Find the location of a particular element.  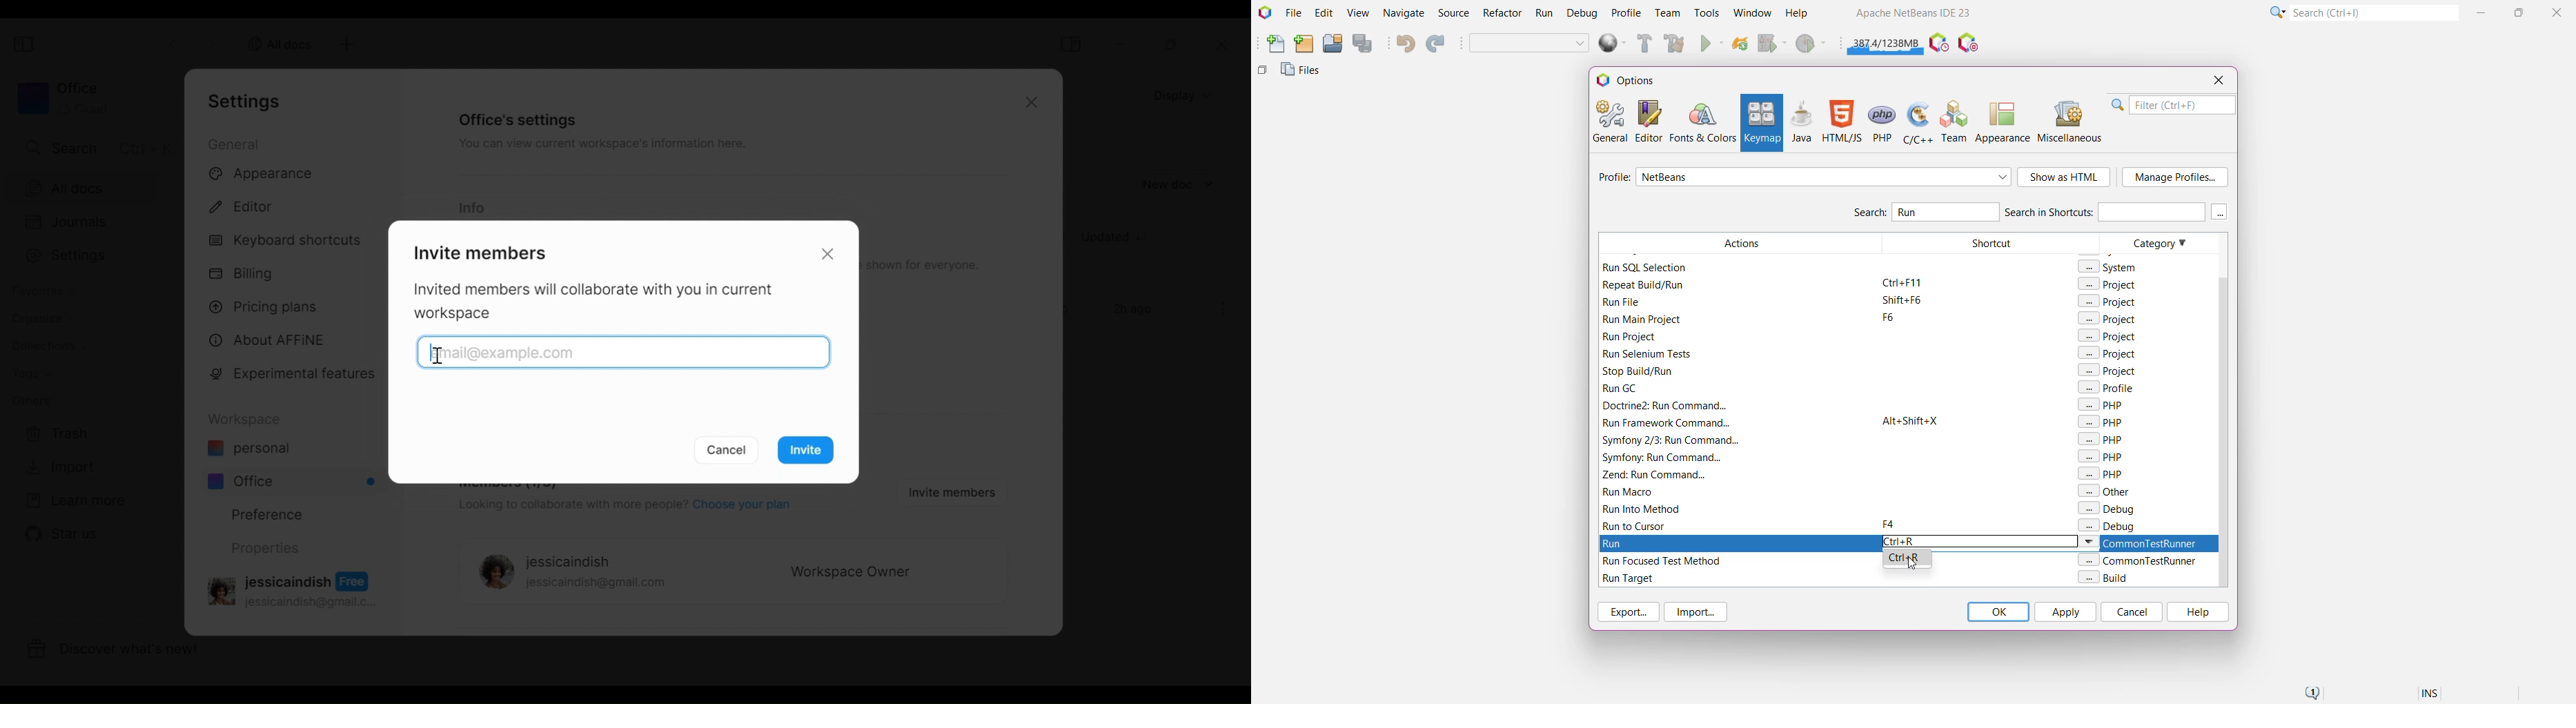

New Project is located at coordinates (1304, 44).